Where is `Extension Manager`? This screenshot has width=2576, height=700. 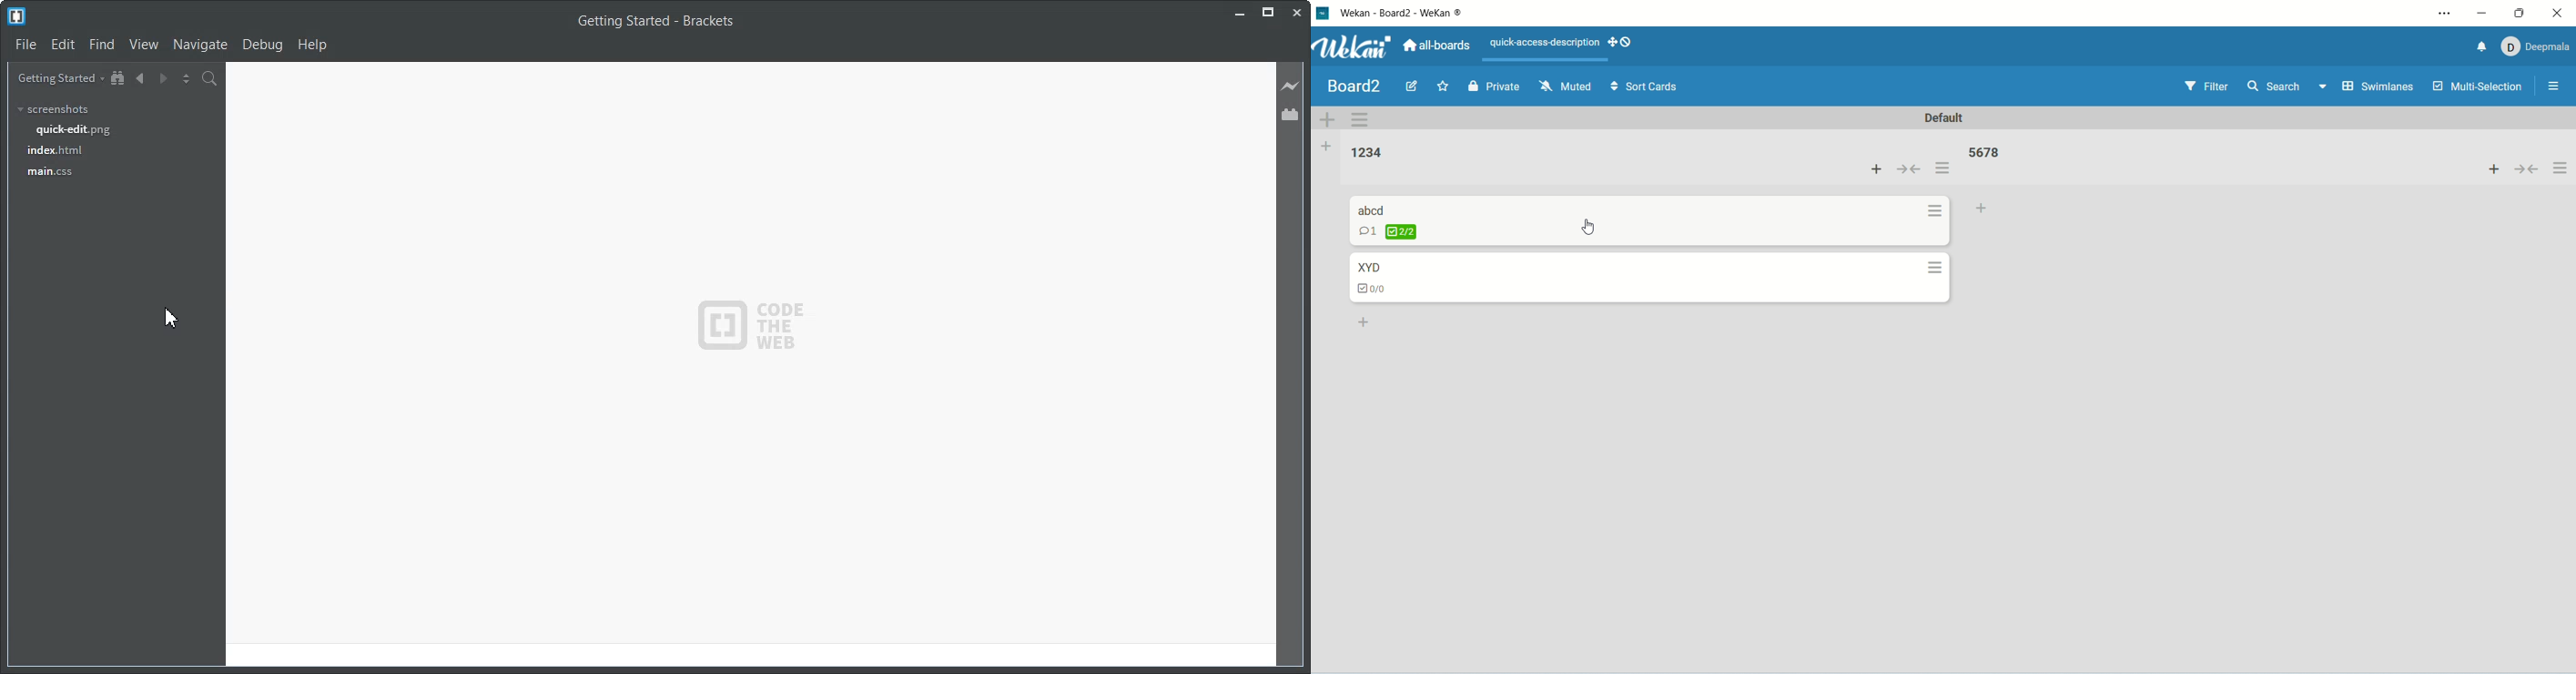 Extension Manager is located at coordinates (1292, 114).